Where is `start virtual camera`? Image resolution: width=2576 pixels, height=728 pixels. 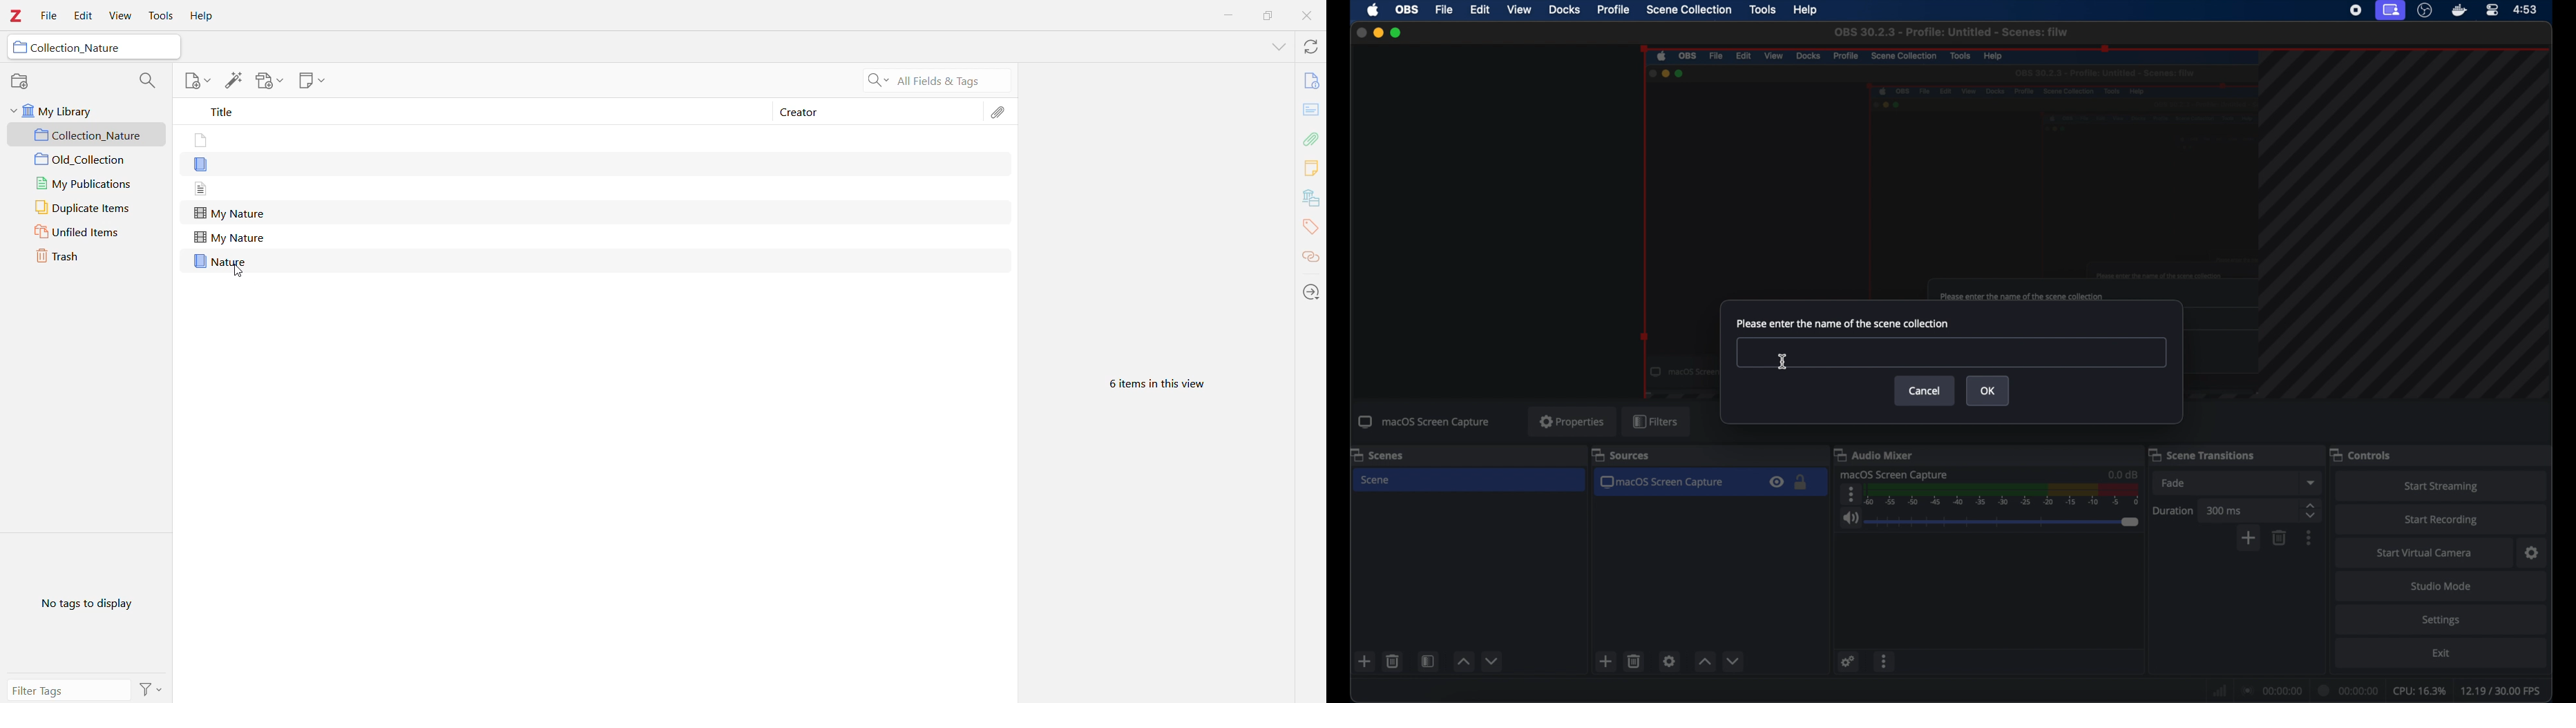 start virtual camera is located at coordinates (2426, 551).